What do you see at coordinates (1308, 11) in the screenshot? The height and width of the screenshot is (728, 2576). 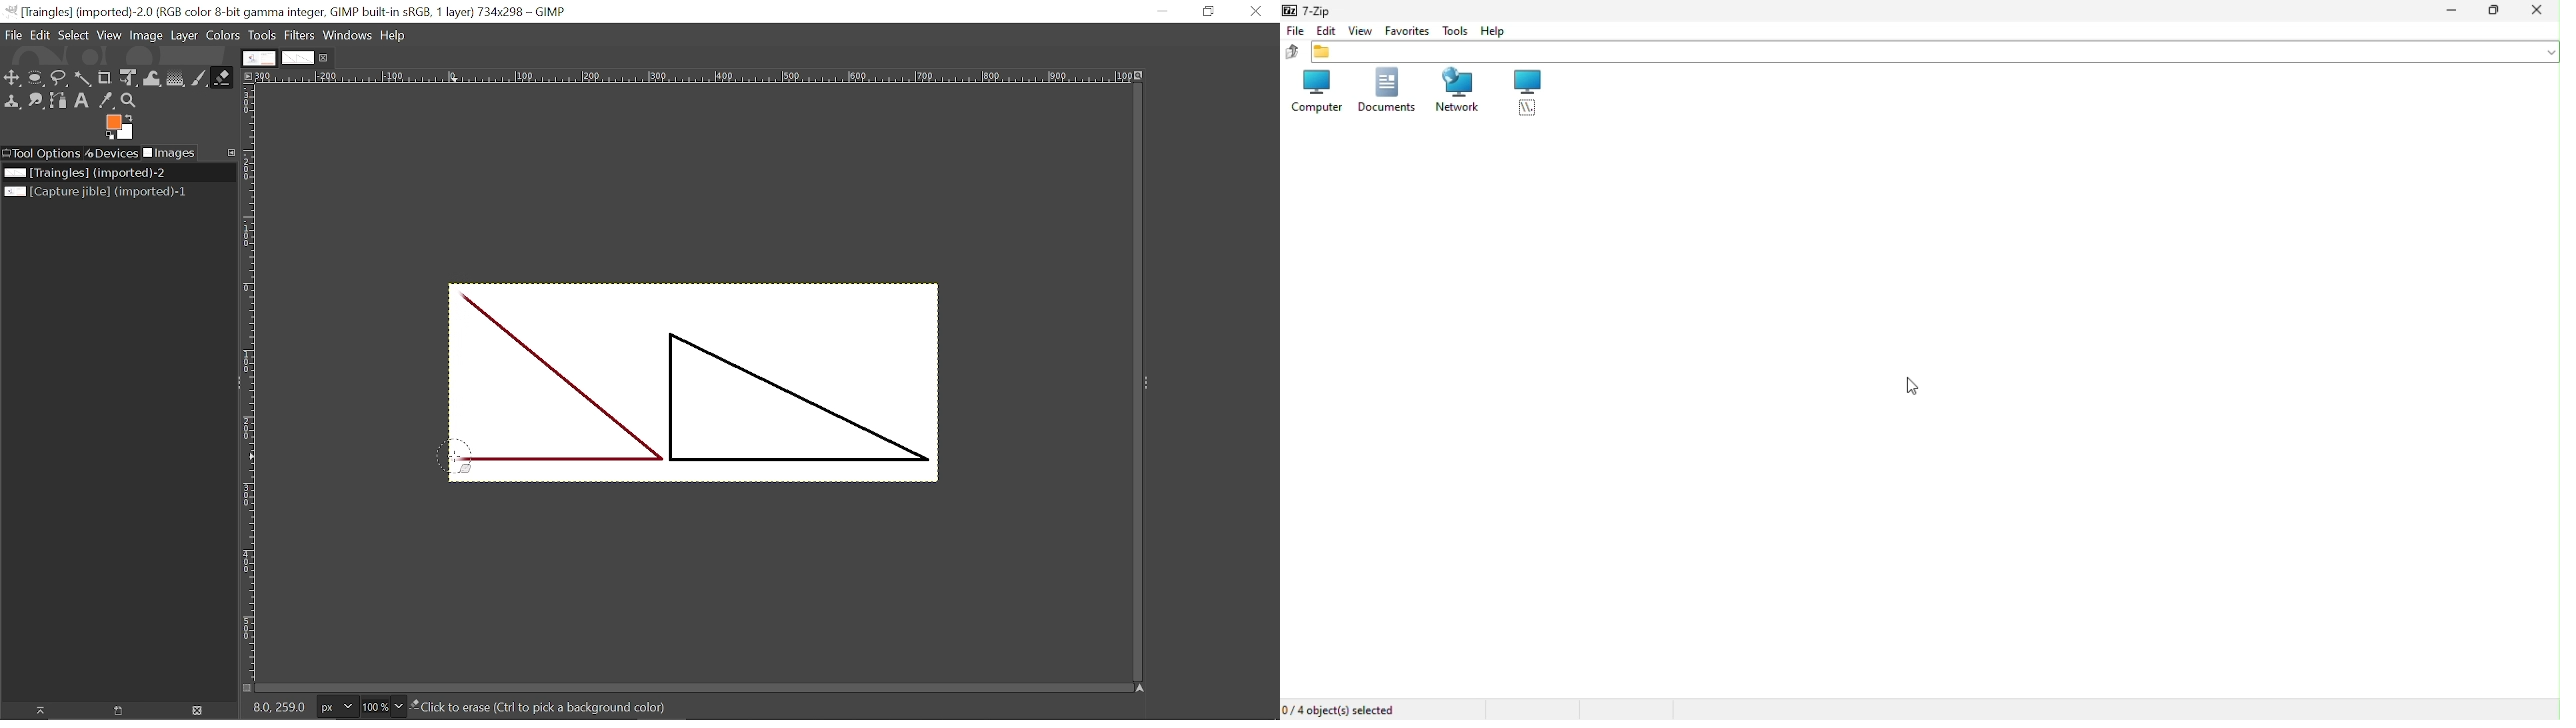 I see `7-zip` at bounding box center [1308, 11].